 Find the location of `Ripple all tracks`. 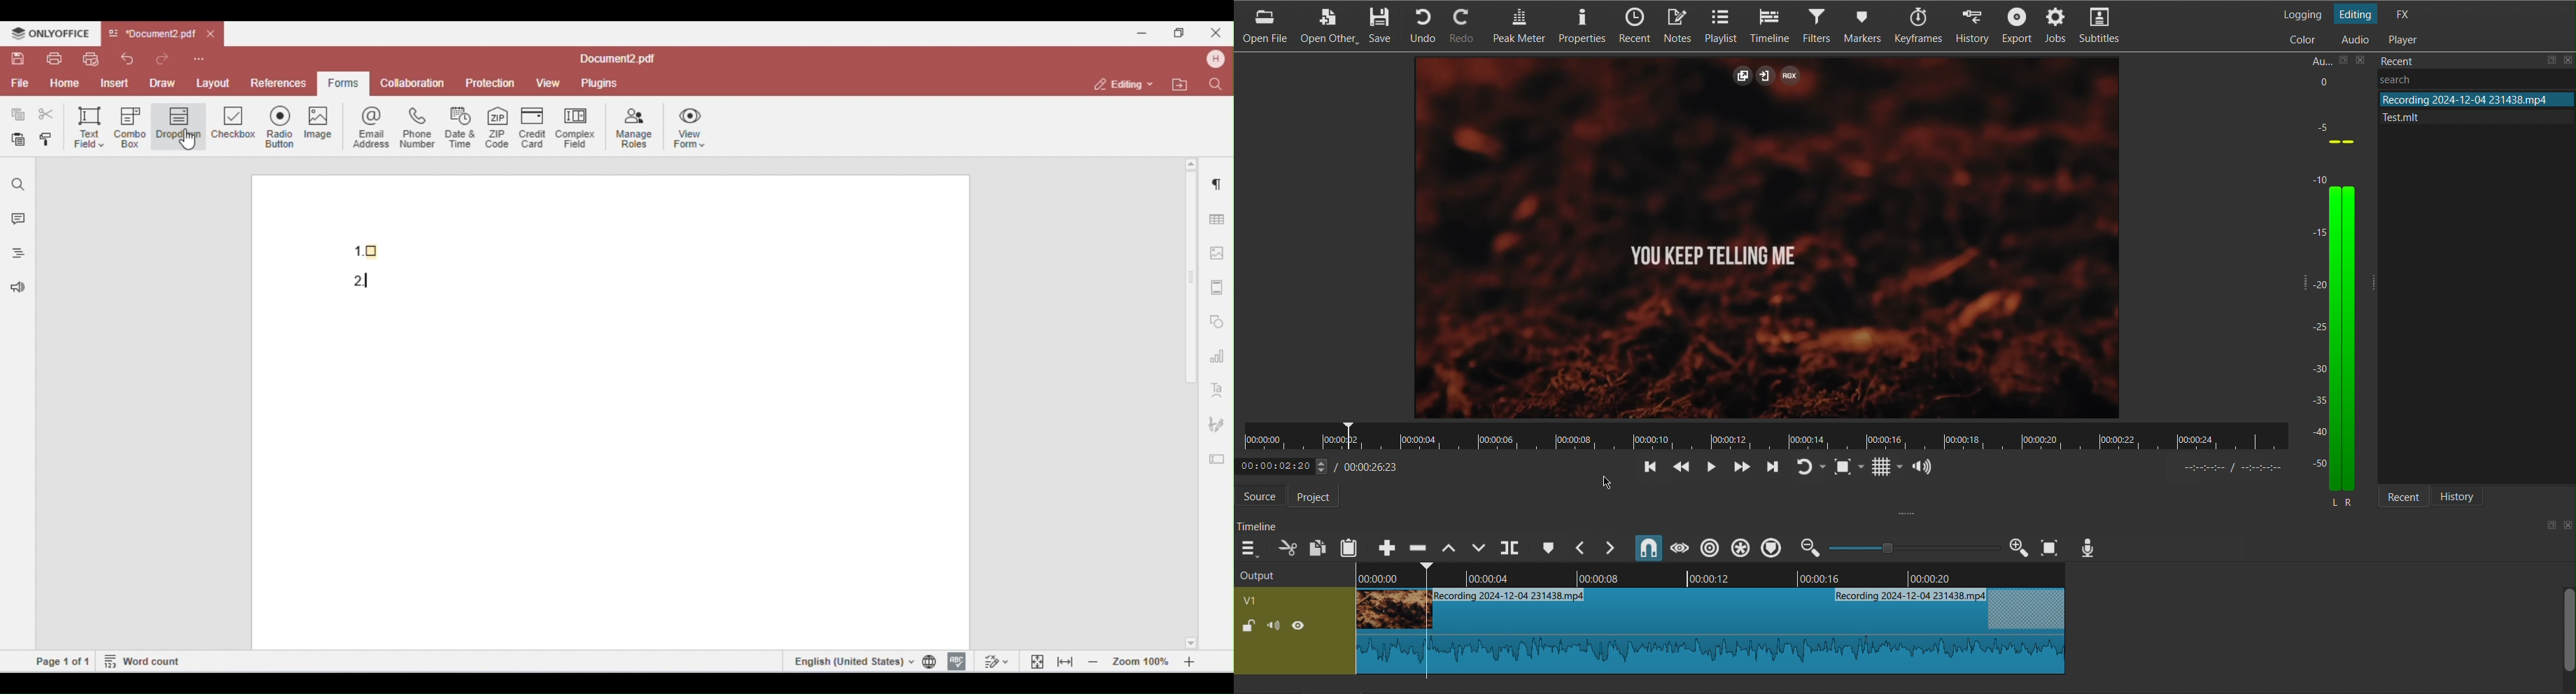

Ripple all tracks is located at coordinates (1739, 547).